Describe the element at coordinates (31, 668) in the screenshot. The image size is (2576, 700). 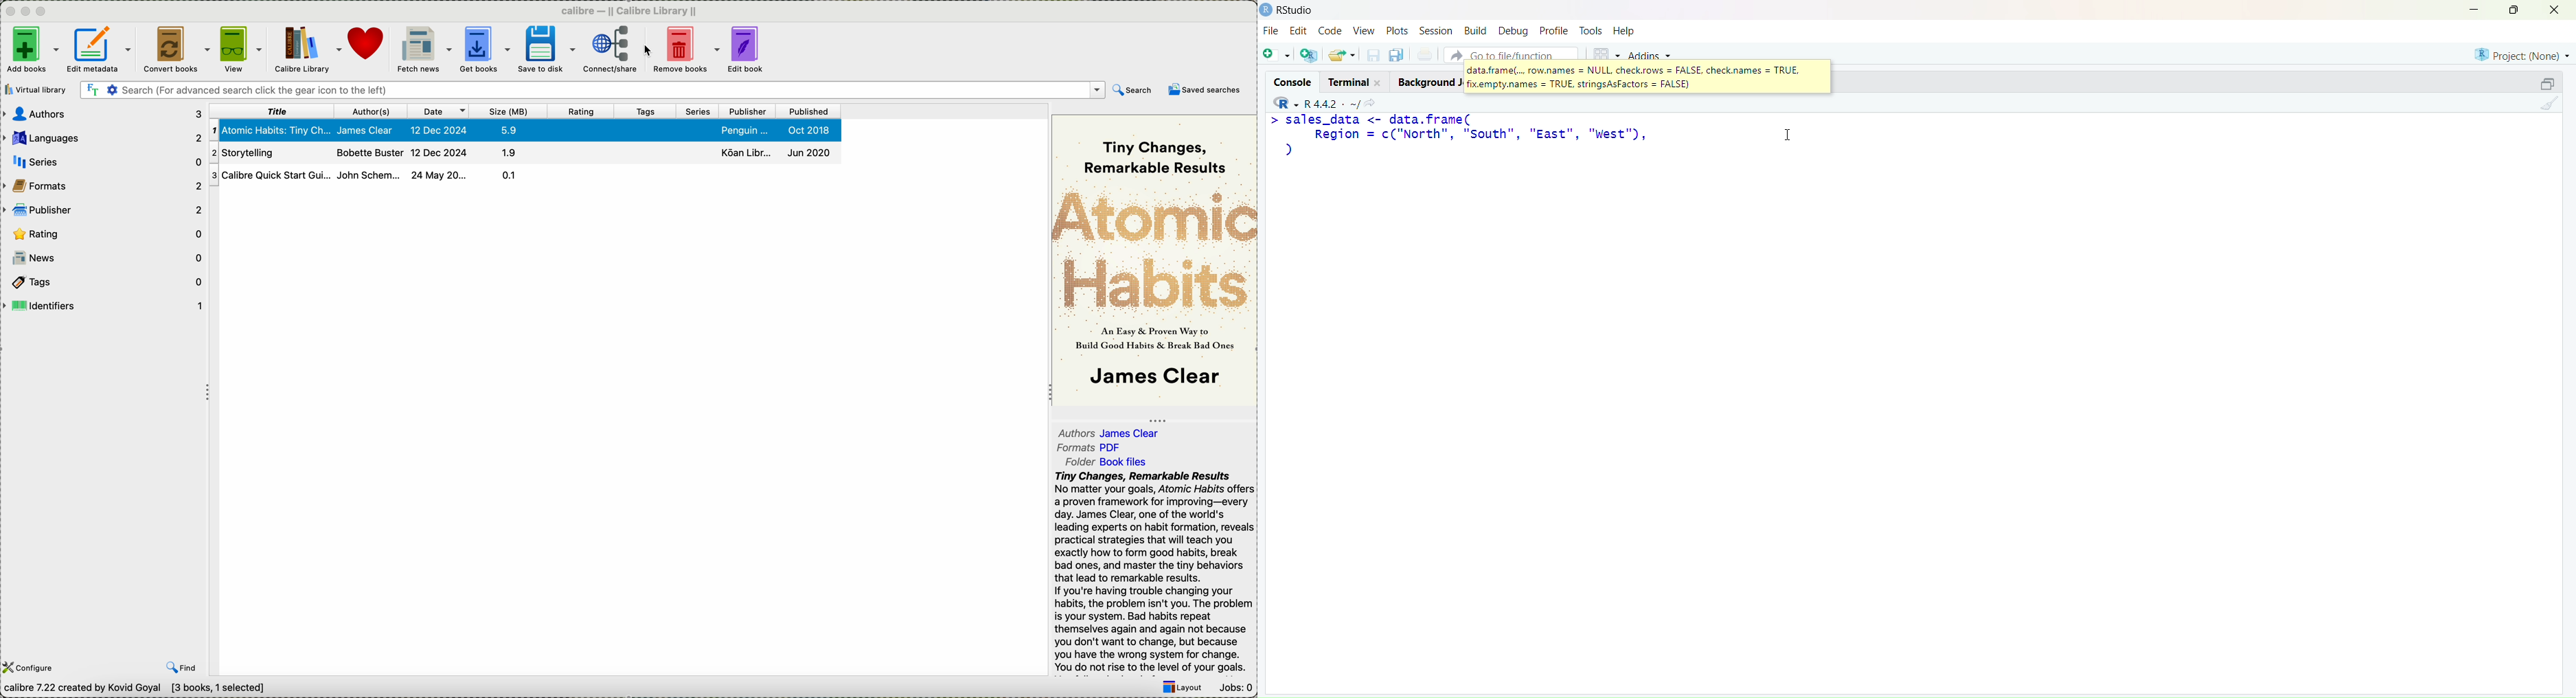
I see `configure` at that location.